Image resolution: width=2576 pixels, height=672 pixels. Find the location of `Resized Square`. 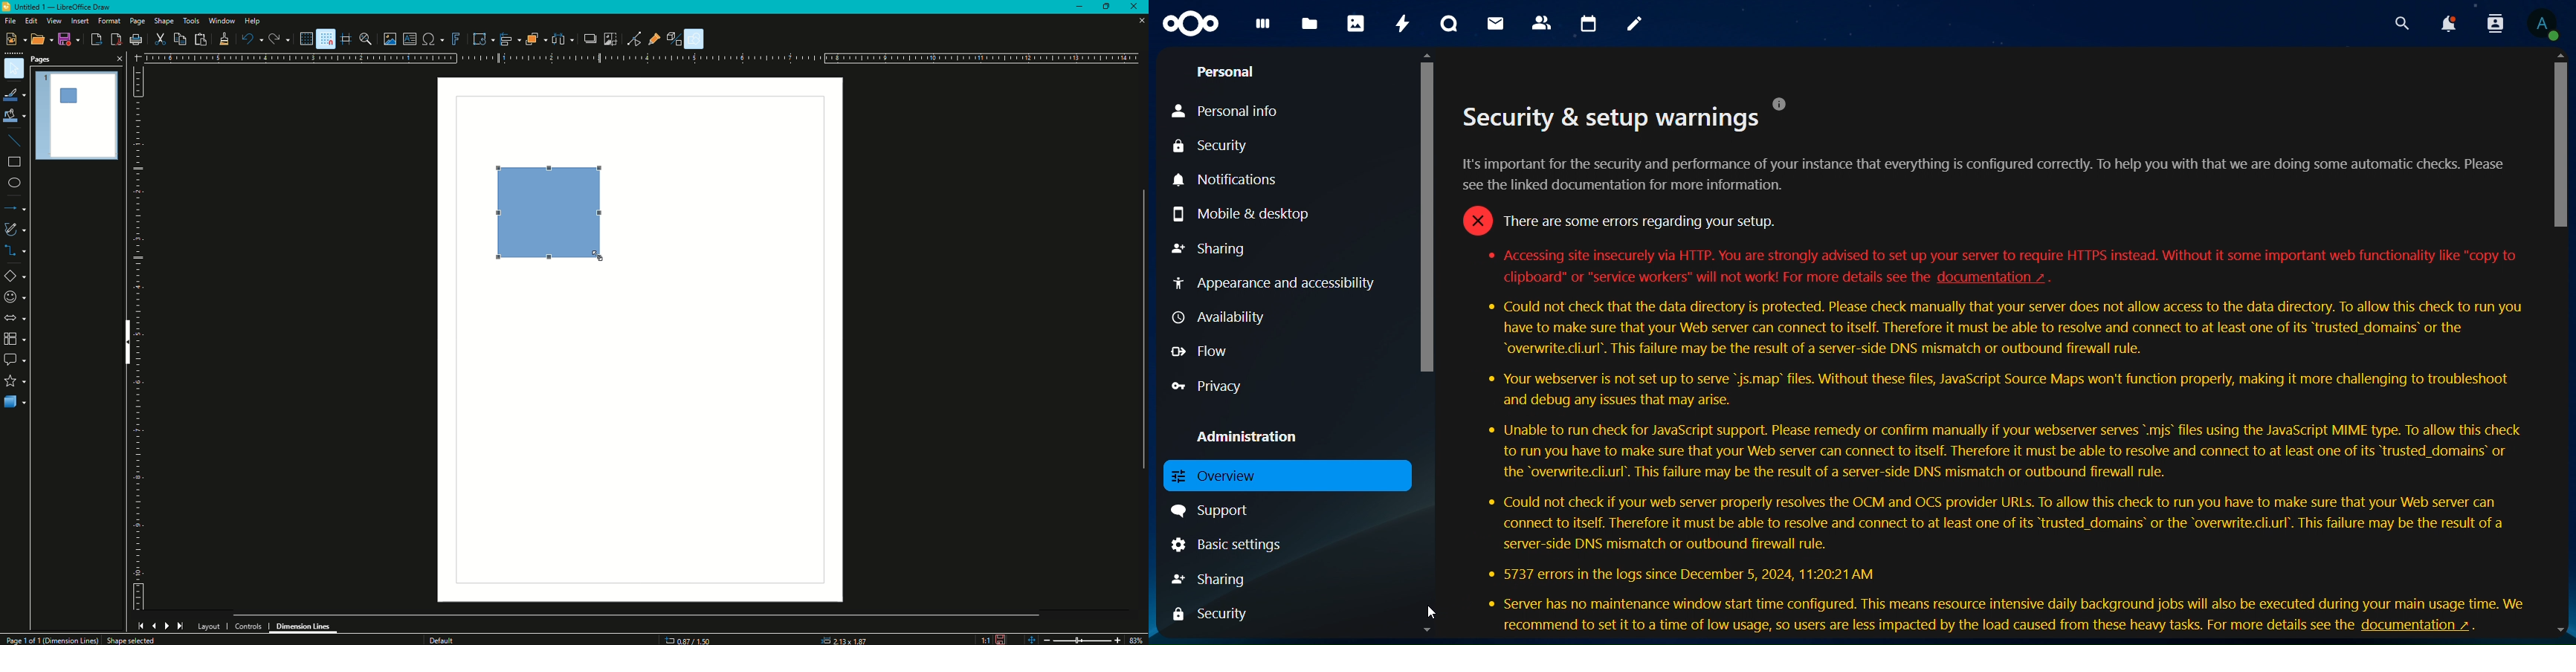

Resized Square is located at coordinates (552, 216).